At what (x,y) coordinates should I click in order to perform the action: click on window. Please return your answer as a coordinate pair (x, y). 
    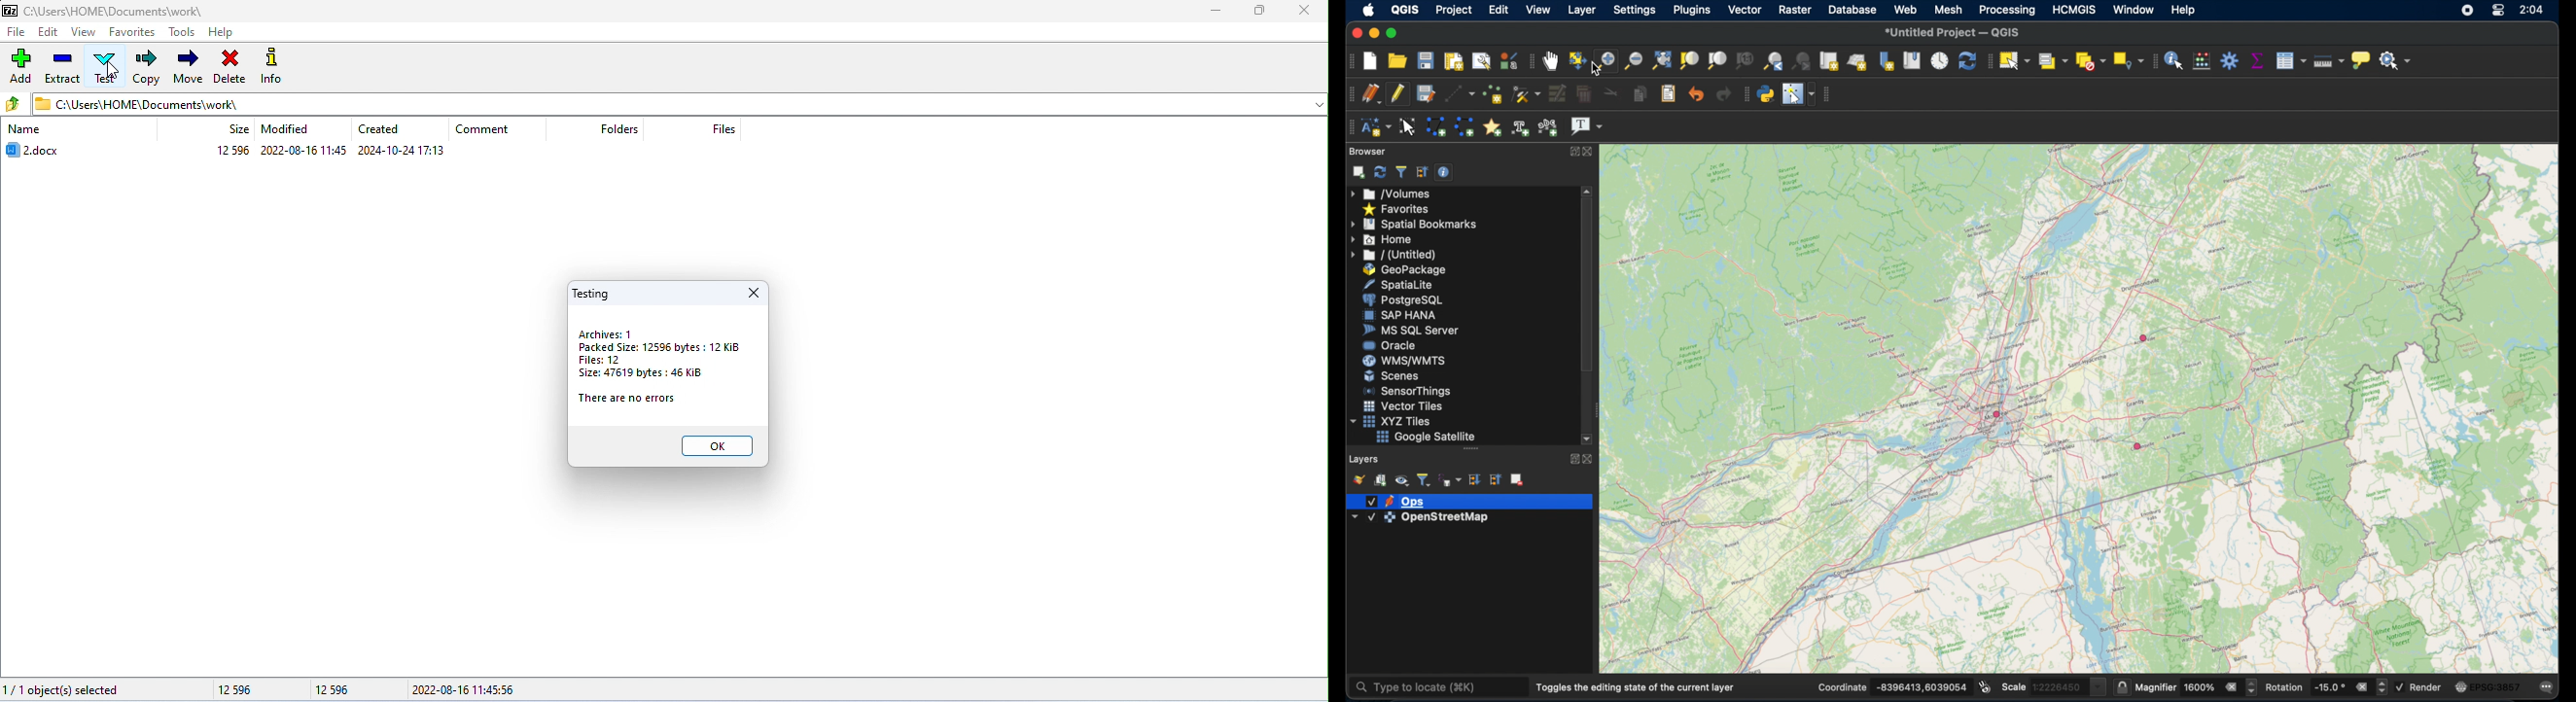
    Looking at the image, I should click on (2134, 10).